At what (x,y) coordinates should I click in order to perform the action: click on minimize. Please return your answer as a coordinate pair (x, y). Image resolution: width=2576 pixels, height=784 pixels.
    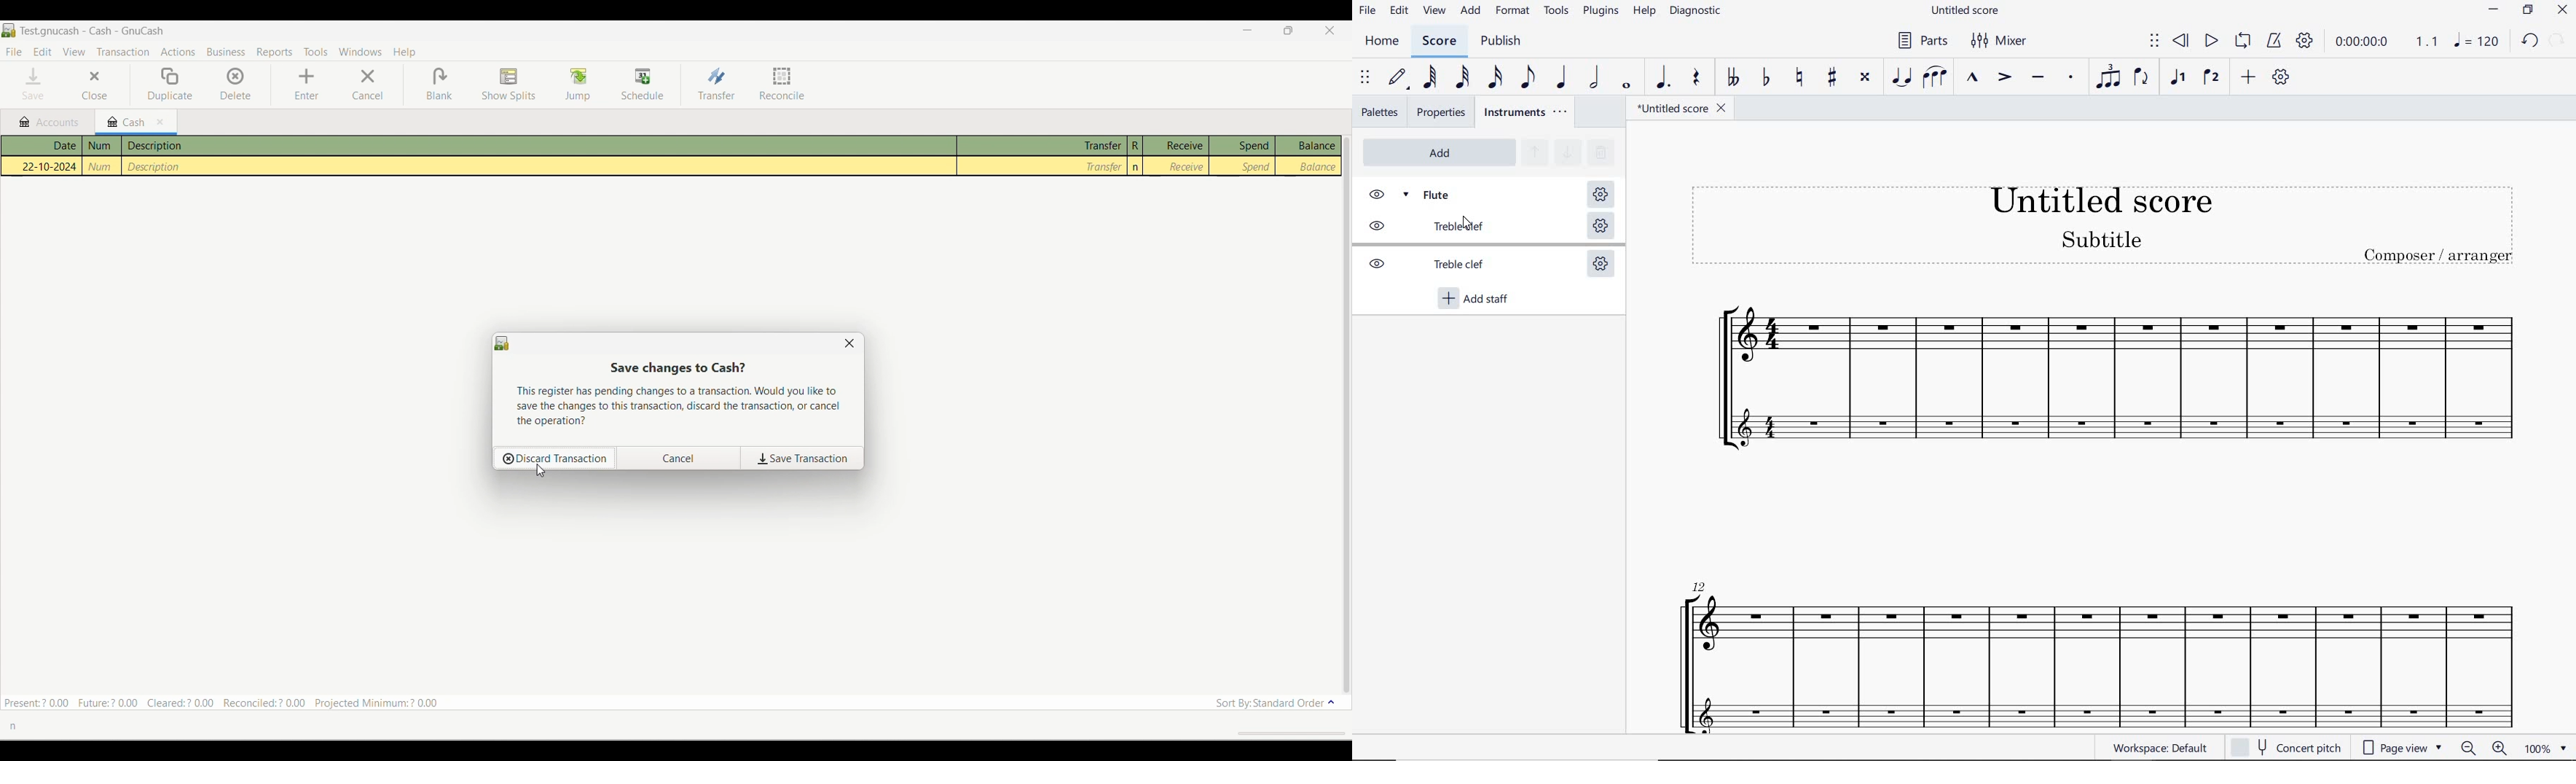
    Looking at the image, I should click on (2493, 9).